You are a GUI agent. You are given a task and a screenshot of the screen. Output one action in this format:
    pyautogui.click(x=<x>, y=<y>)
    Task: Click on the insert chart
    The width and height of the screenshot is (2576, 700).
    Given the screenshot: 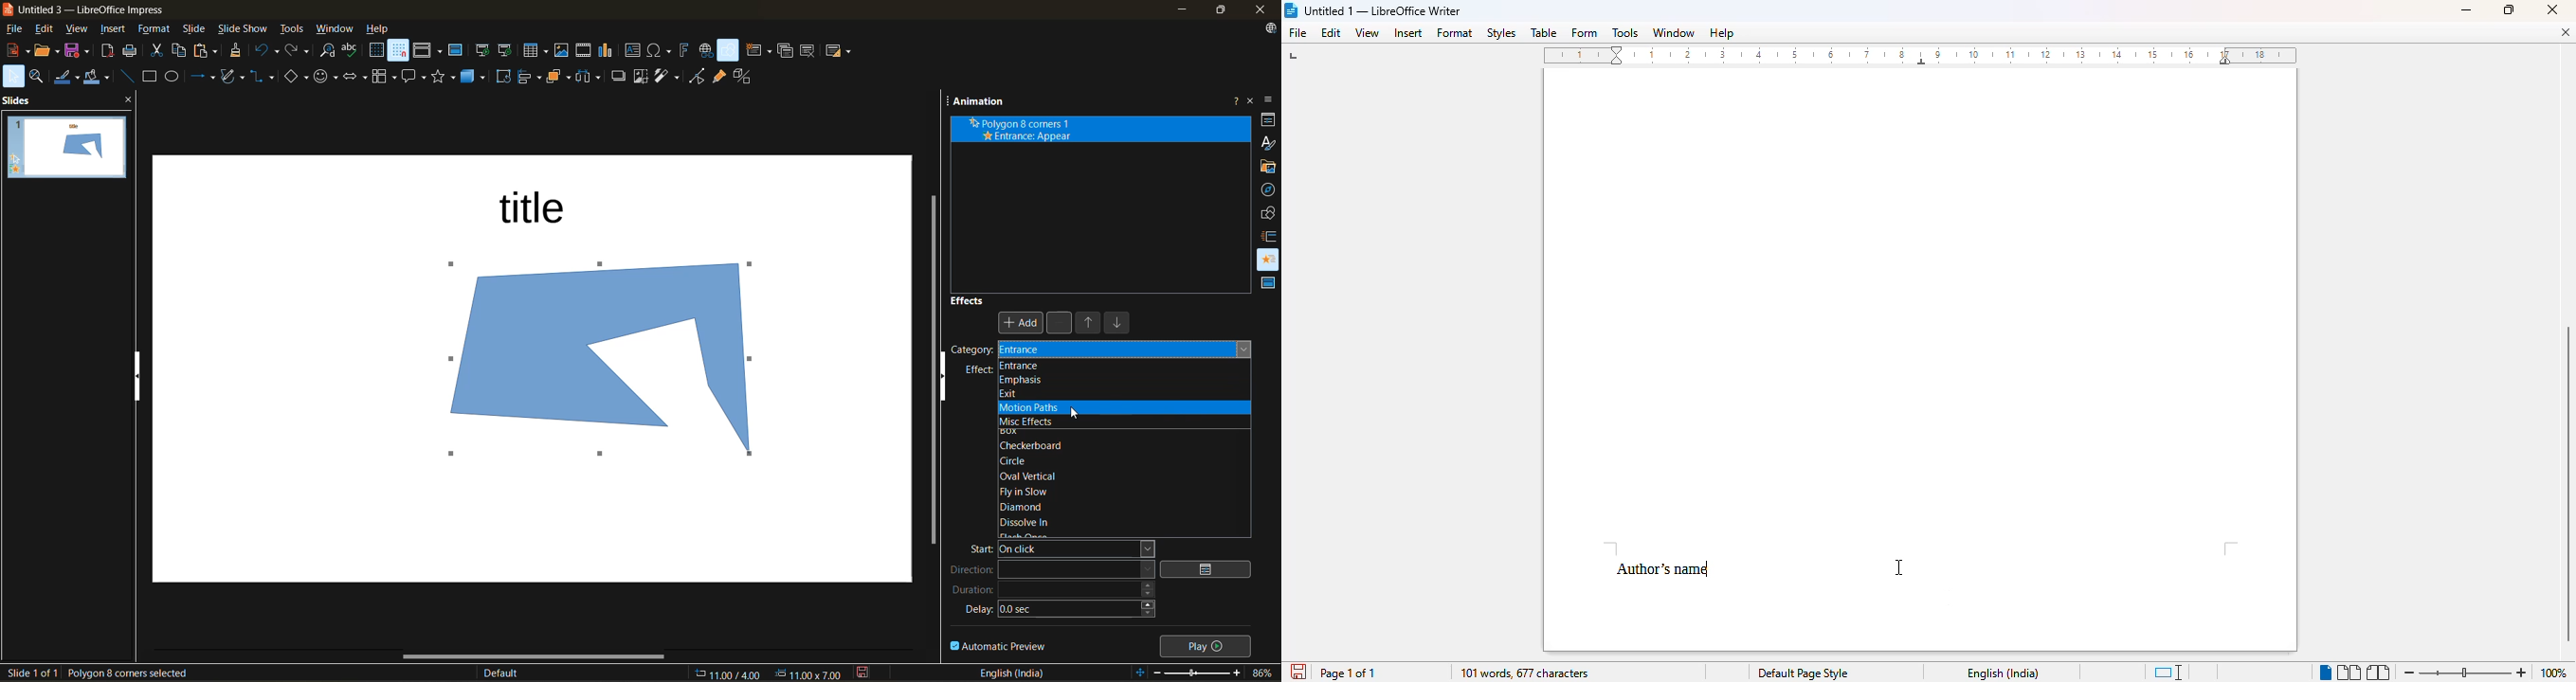 What is the action you would take?
    pyautogui.click(x=606, y=51)
    